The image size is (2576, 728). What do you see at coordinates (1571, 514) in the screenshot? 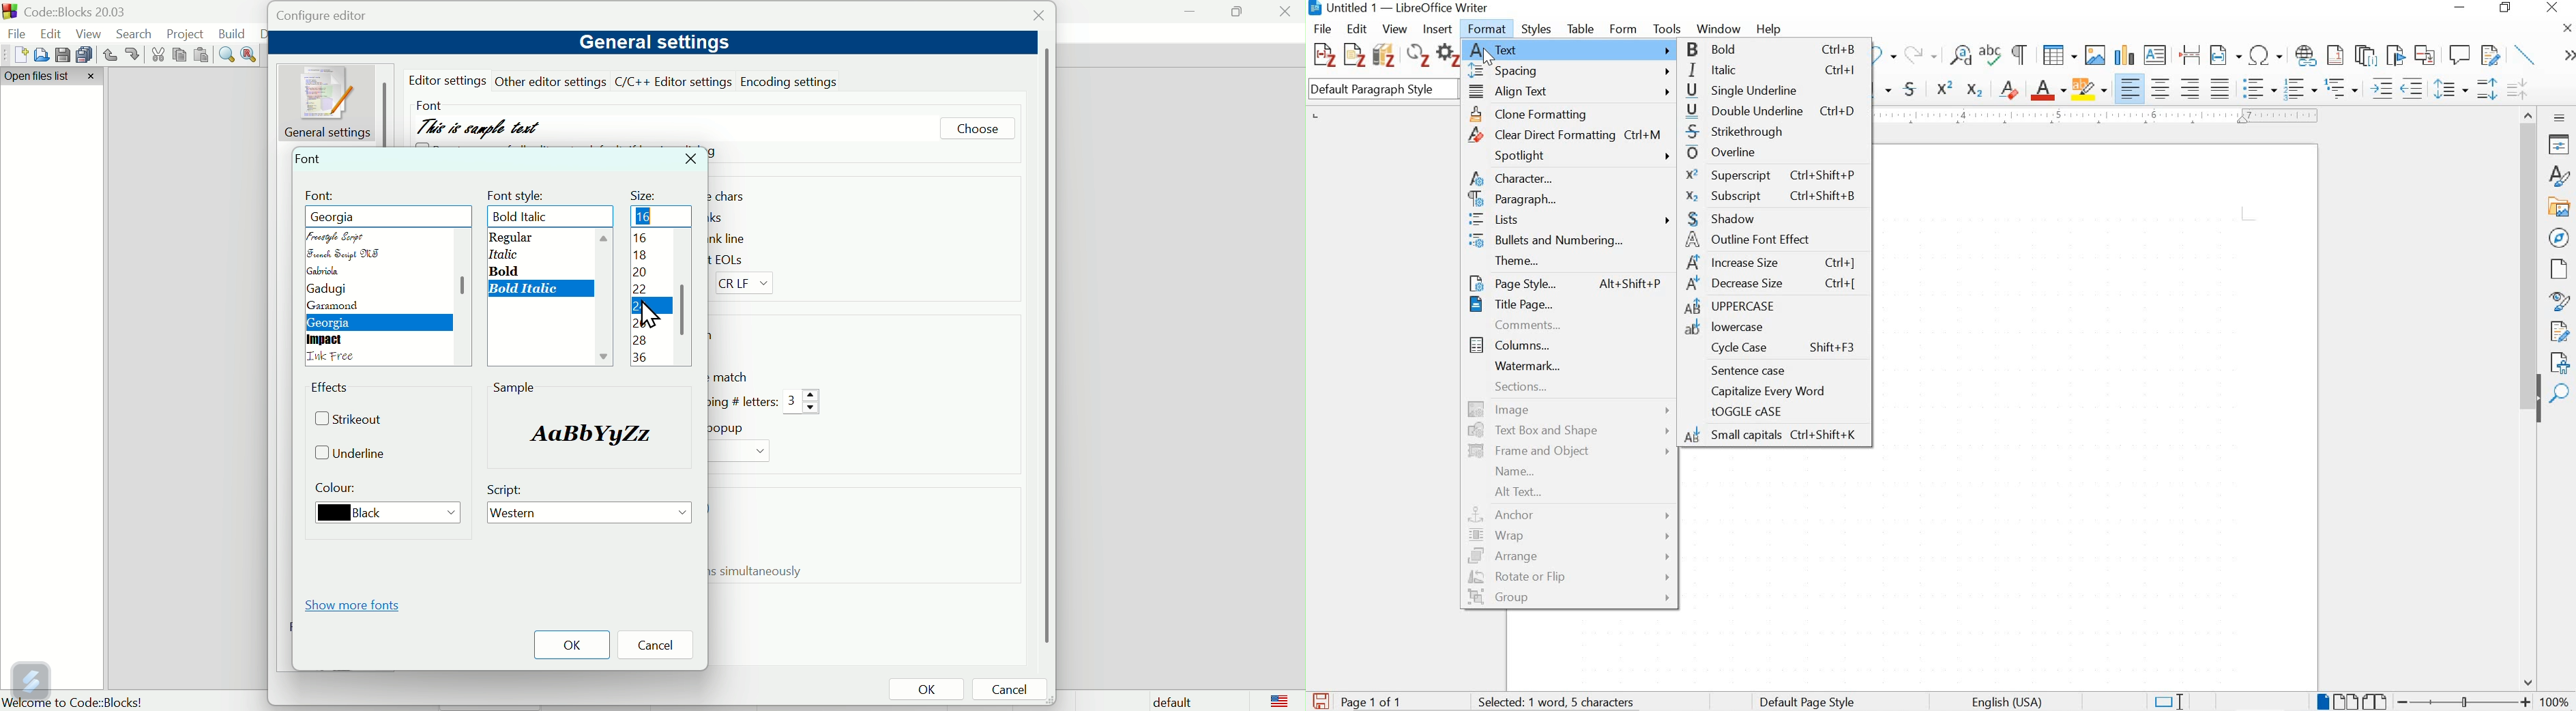
I see `anchor` at bounding box center [1571, 514].